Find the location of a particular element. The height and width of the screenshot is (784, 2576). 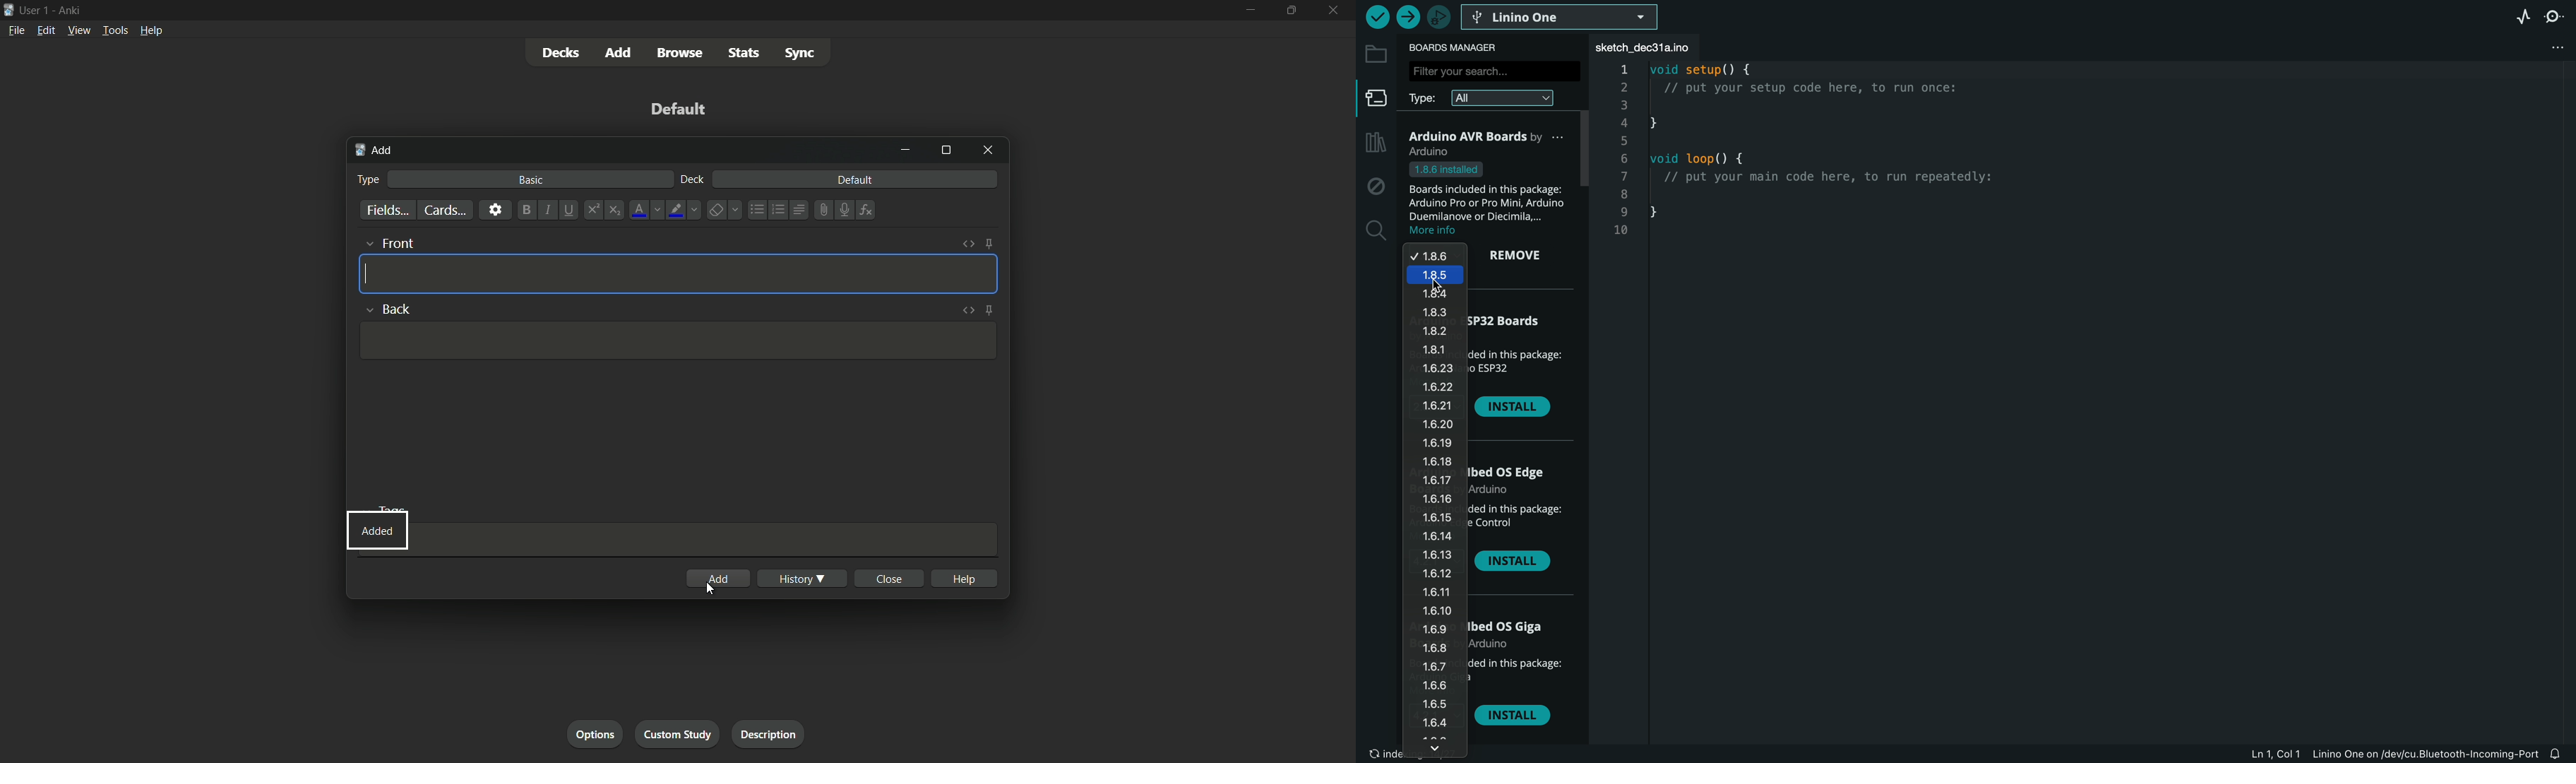

7 is located at coordinates (1622, 177).